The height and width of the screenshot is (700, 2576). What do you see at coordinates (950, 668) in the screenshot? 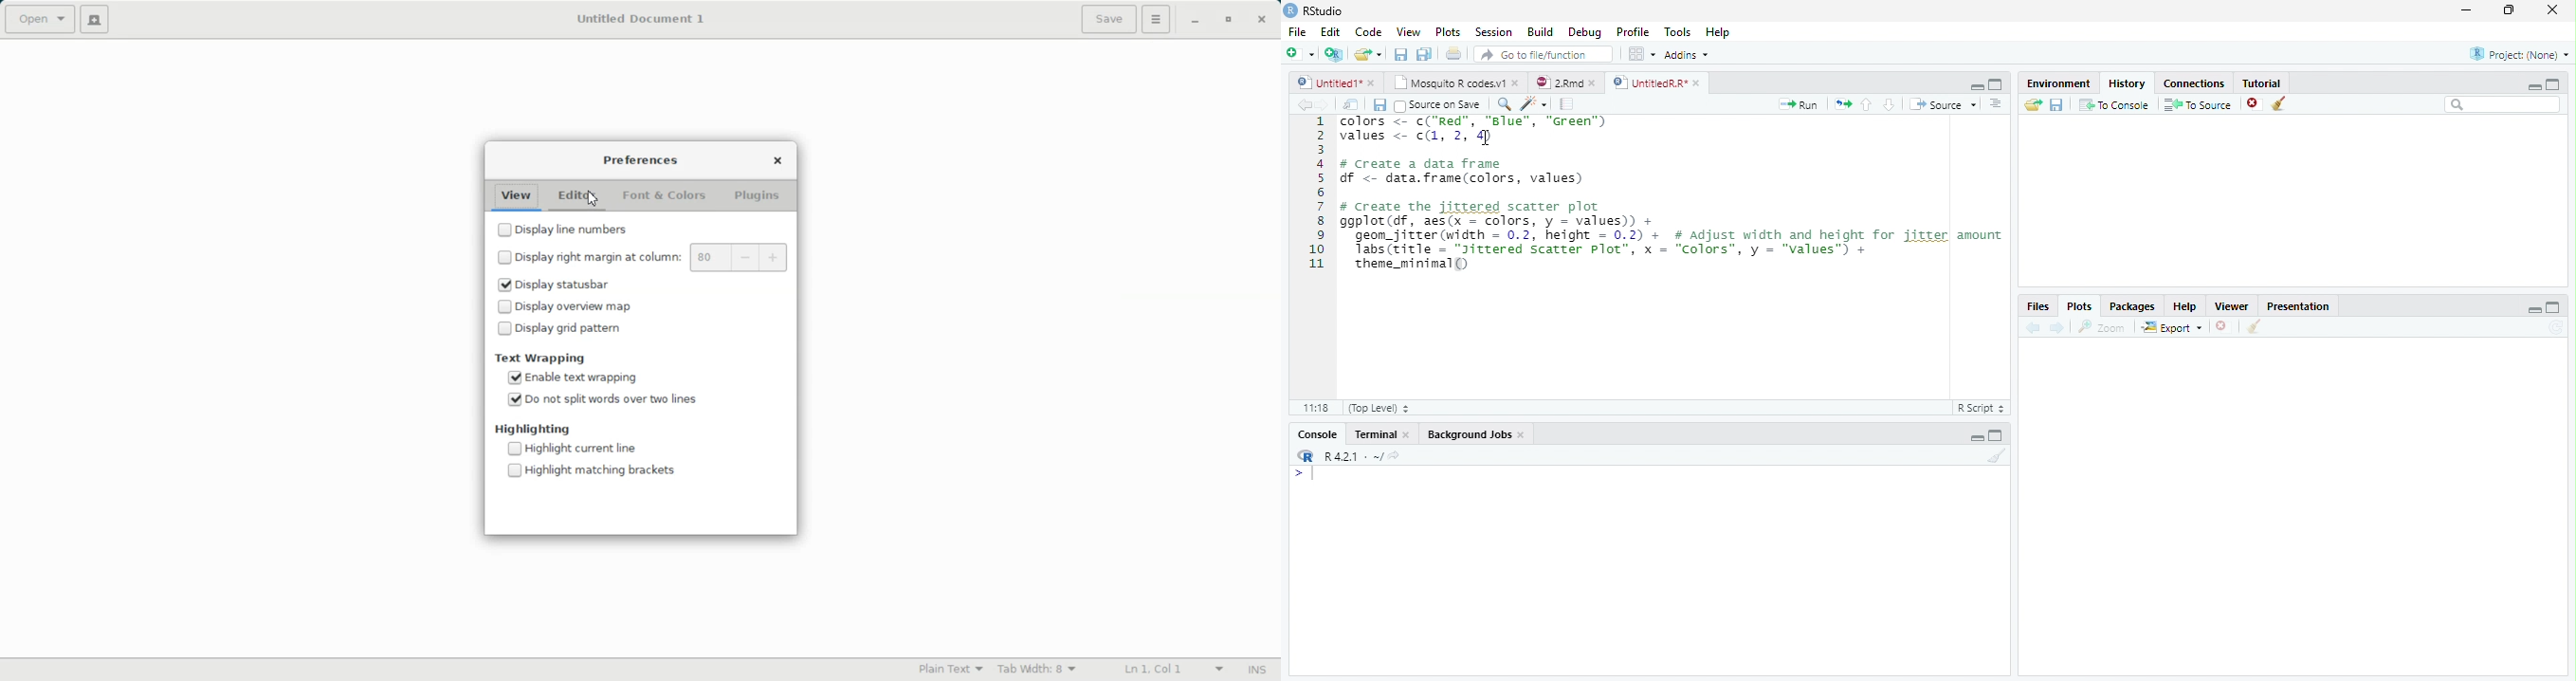
I see `Plain Text` at bounding box center [950, 668].